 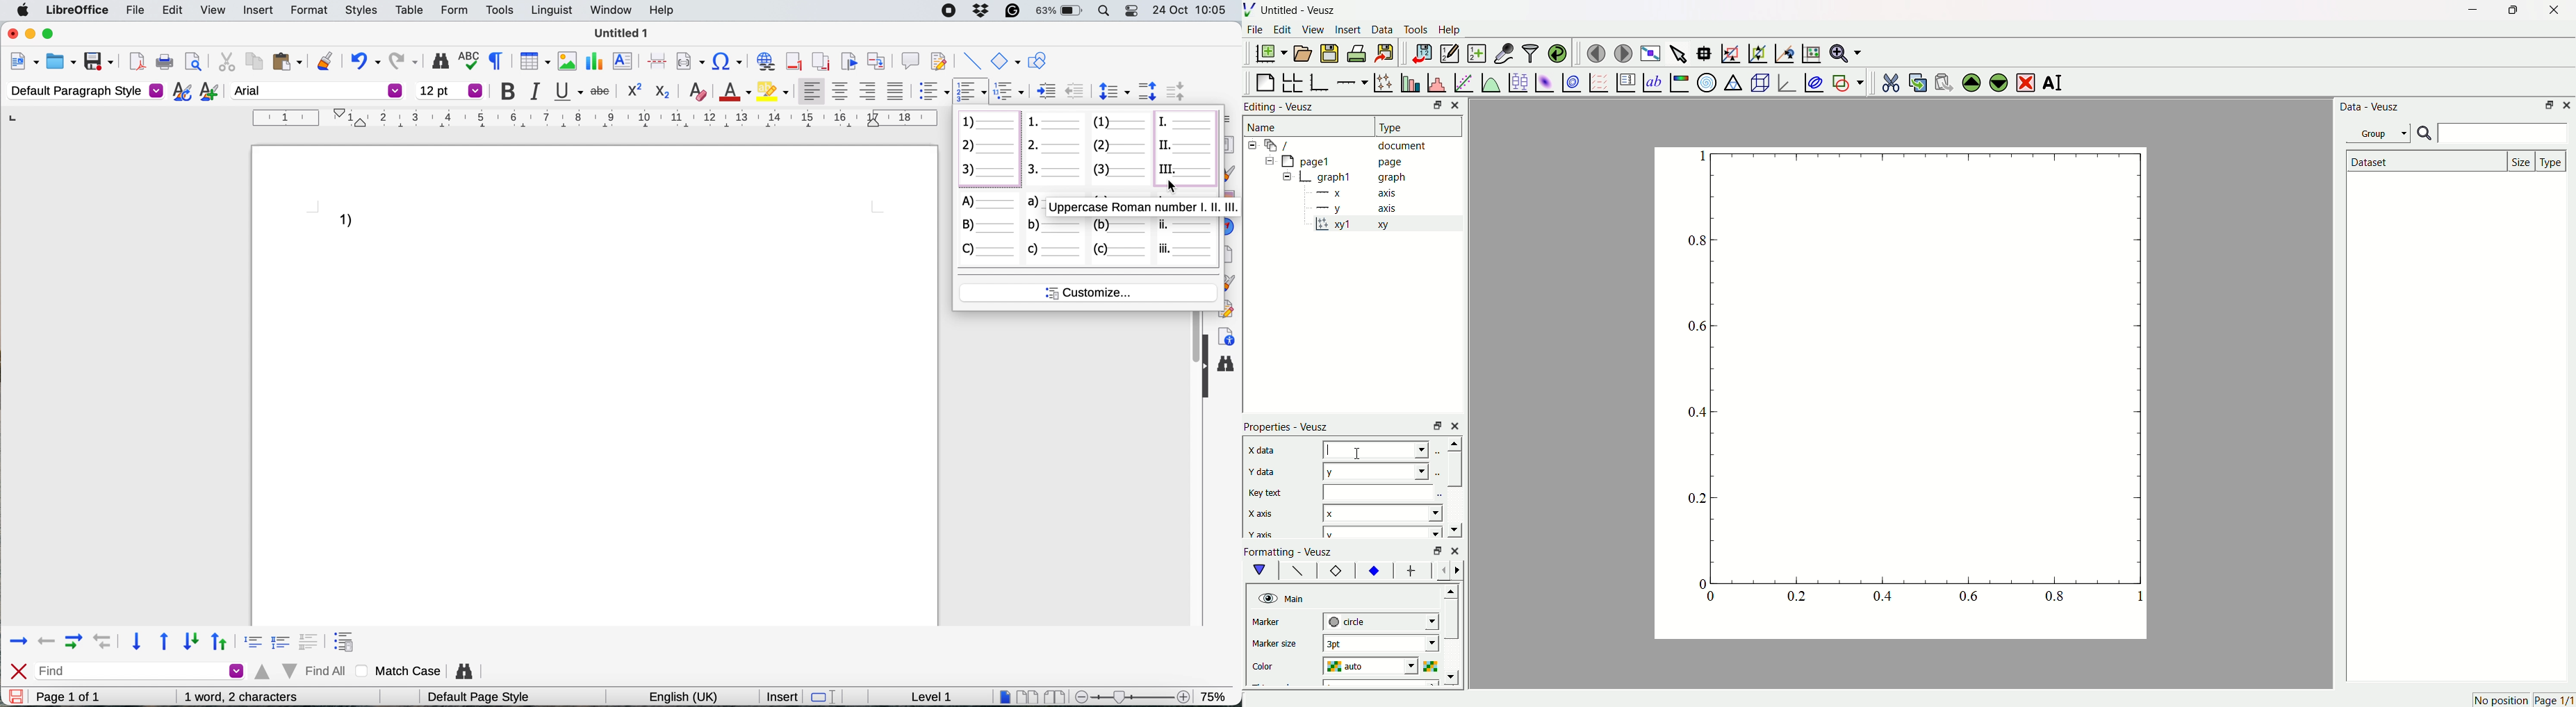 What do you see at coordinates (848, 61) in the screenshot?
I see `insert bookmark` at bounding box center [848, 61].